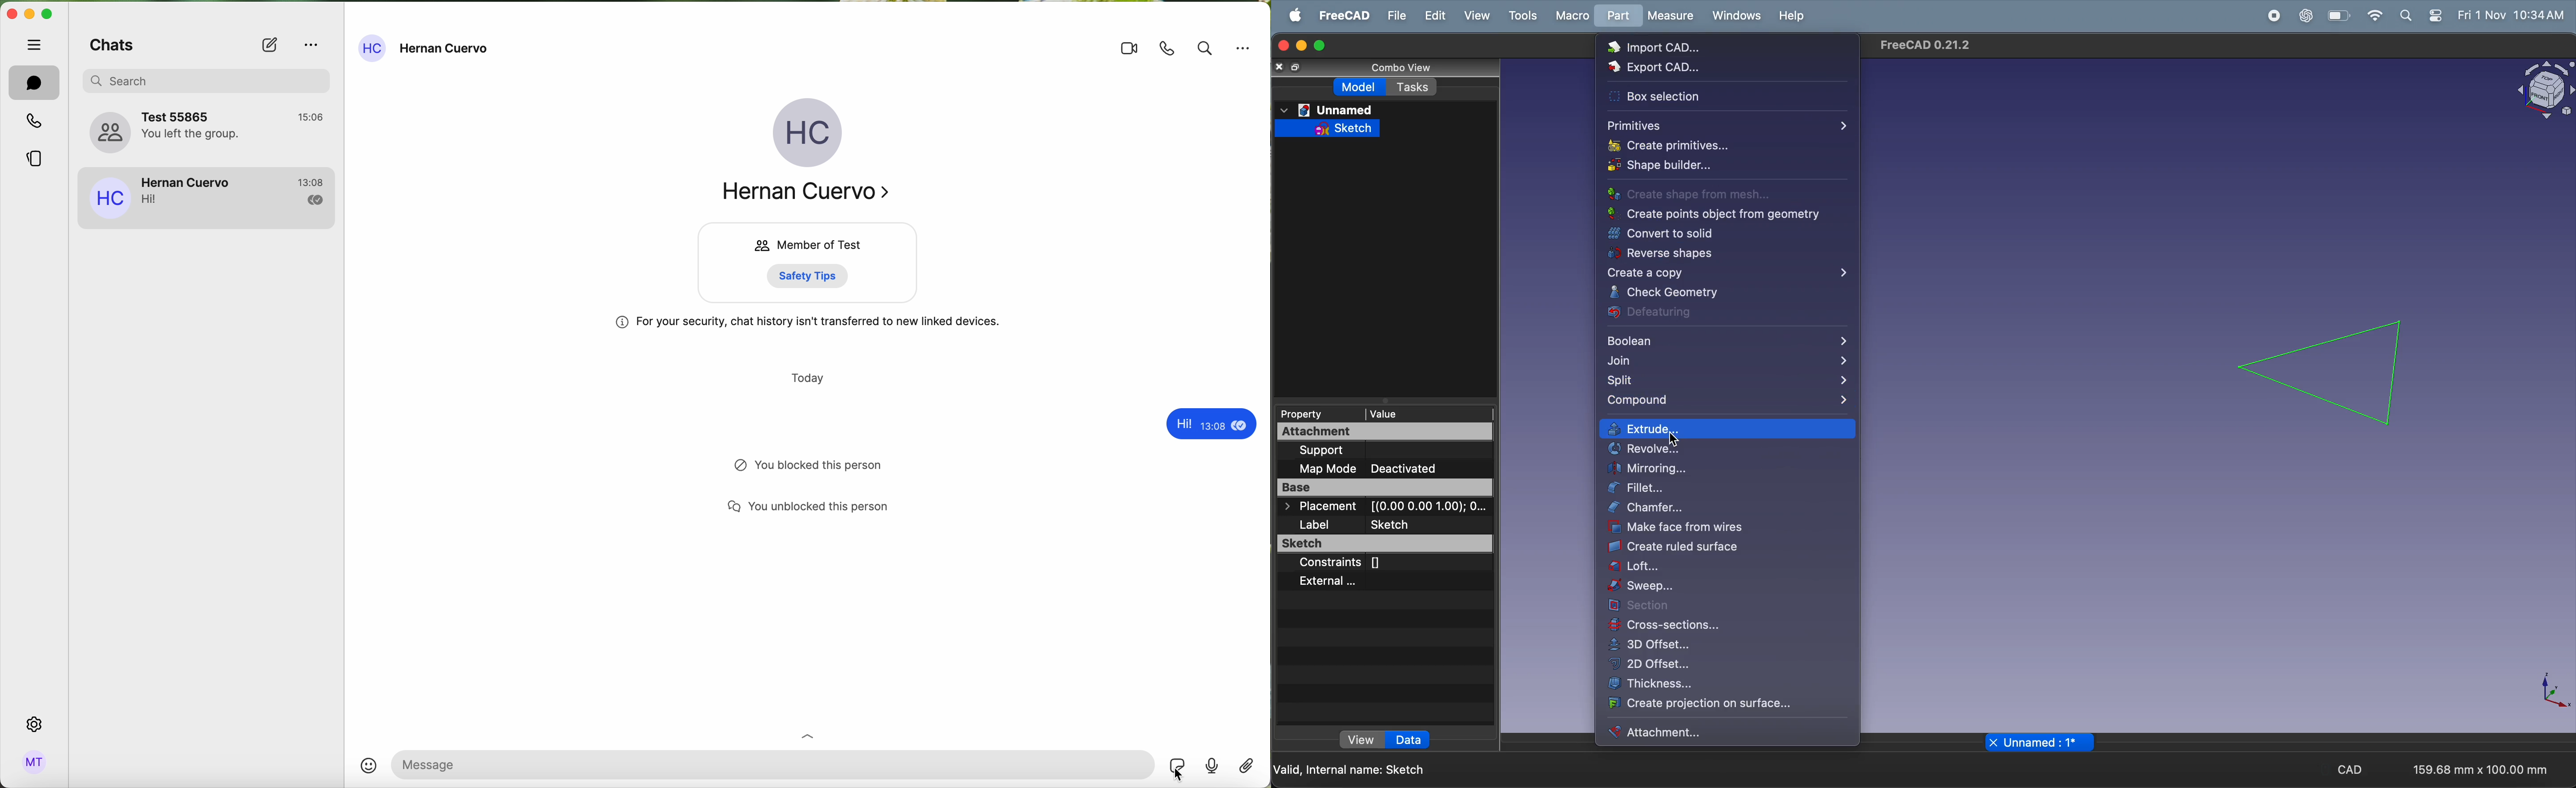 This screenshot has width=2576, height=812. I want to click on chats, so click(110, 47).